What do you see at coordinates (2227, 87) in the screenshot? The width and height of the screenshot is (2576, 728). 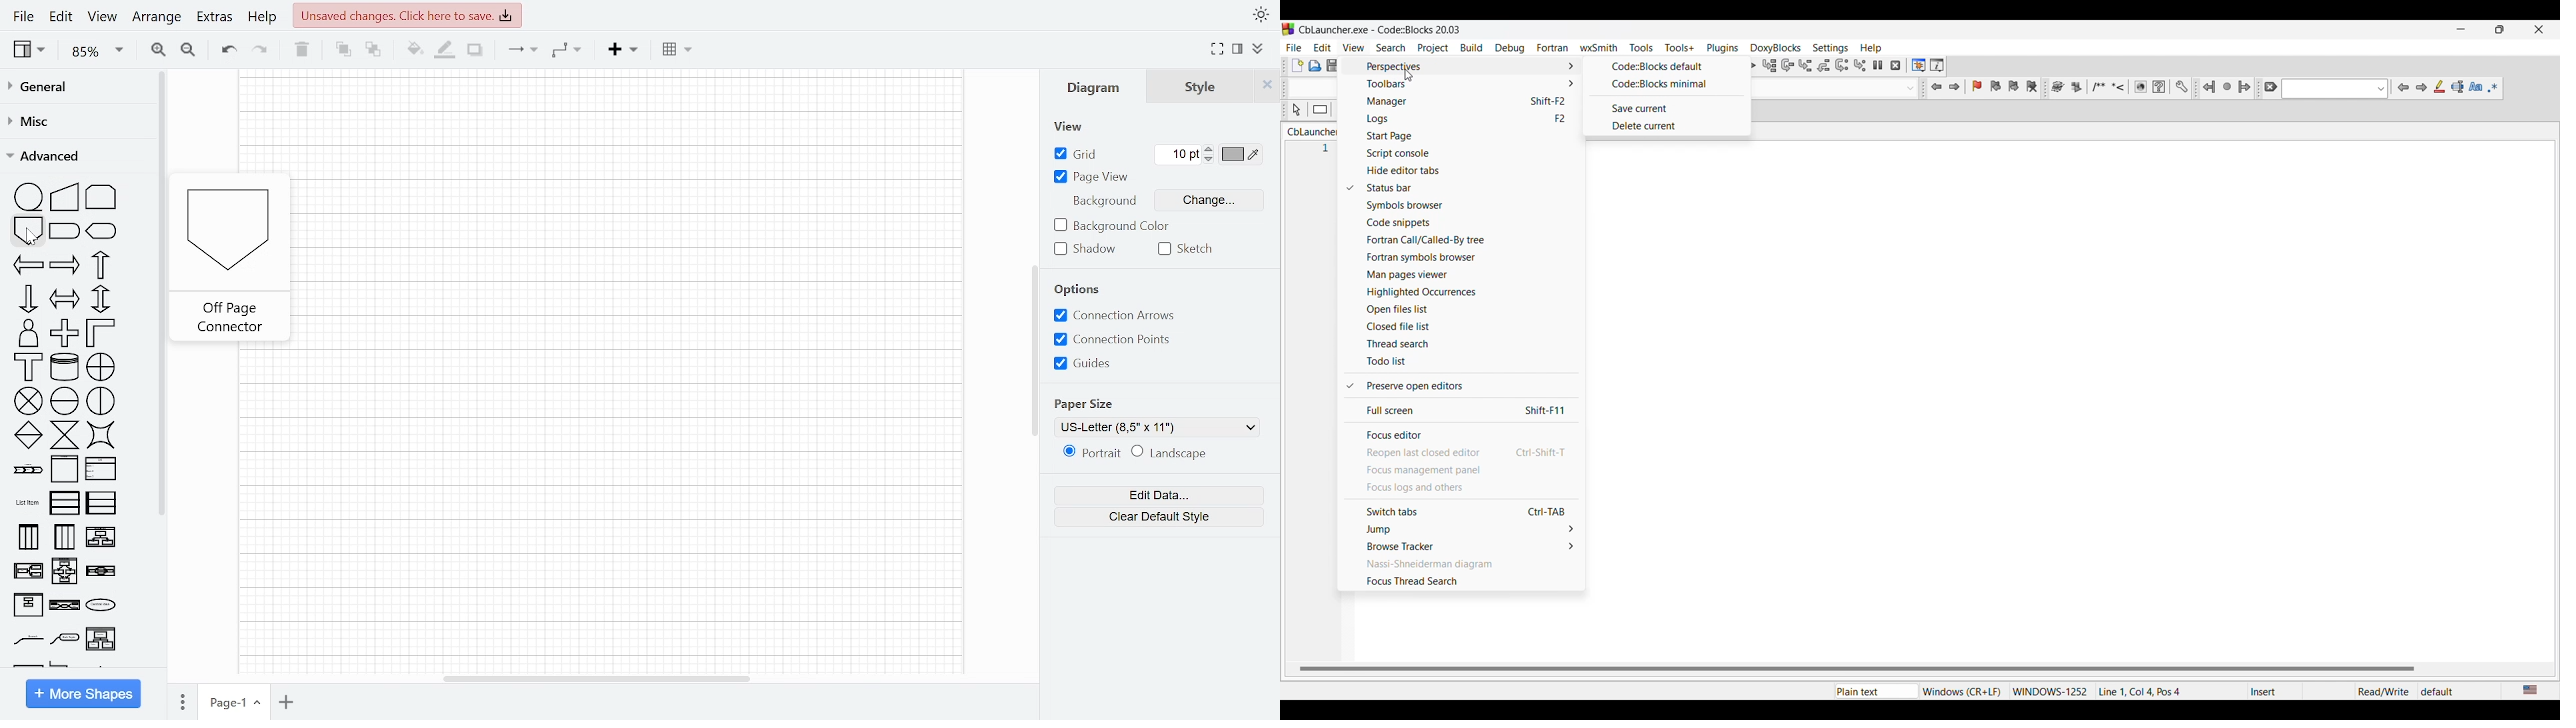 I see `Last jump` at bounding box center [2227, 87].